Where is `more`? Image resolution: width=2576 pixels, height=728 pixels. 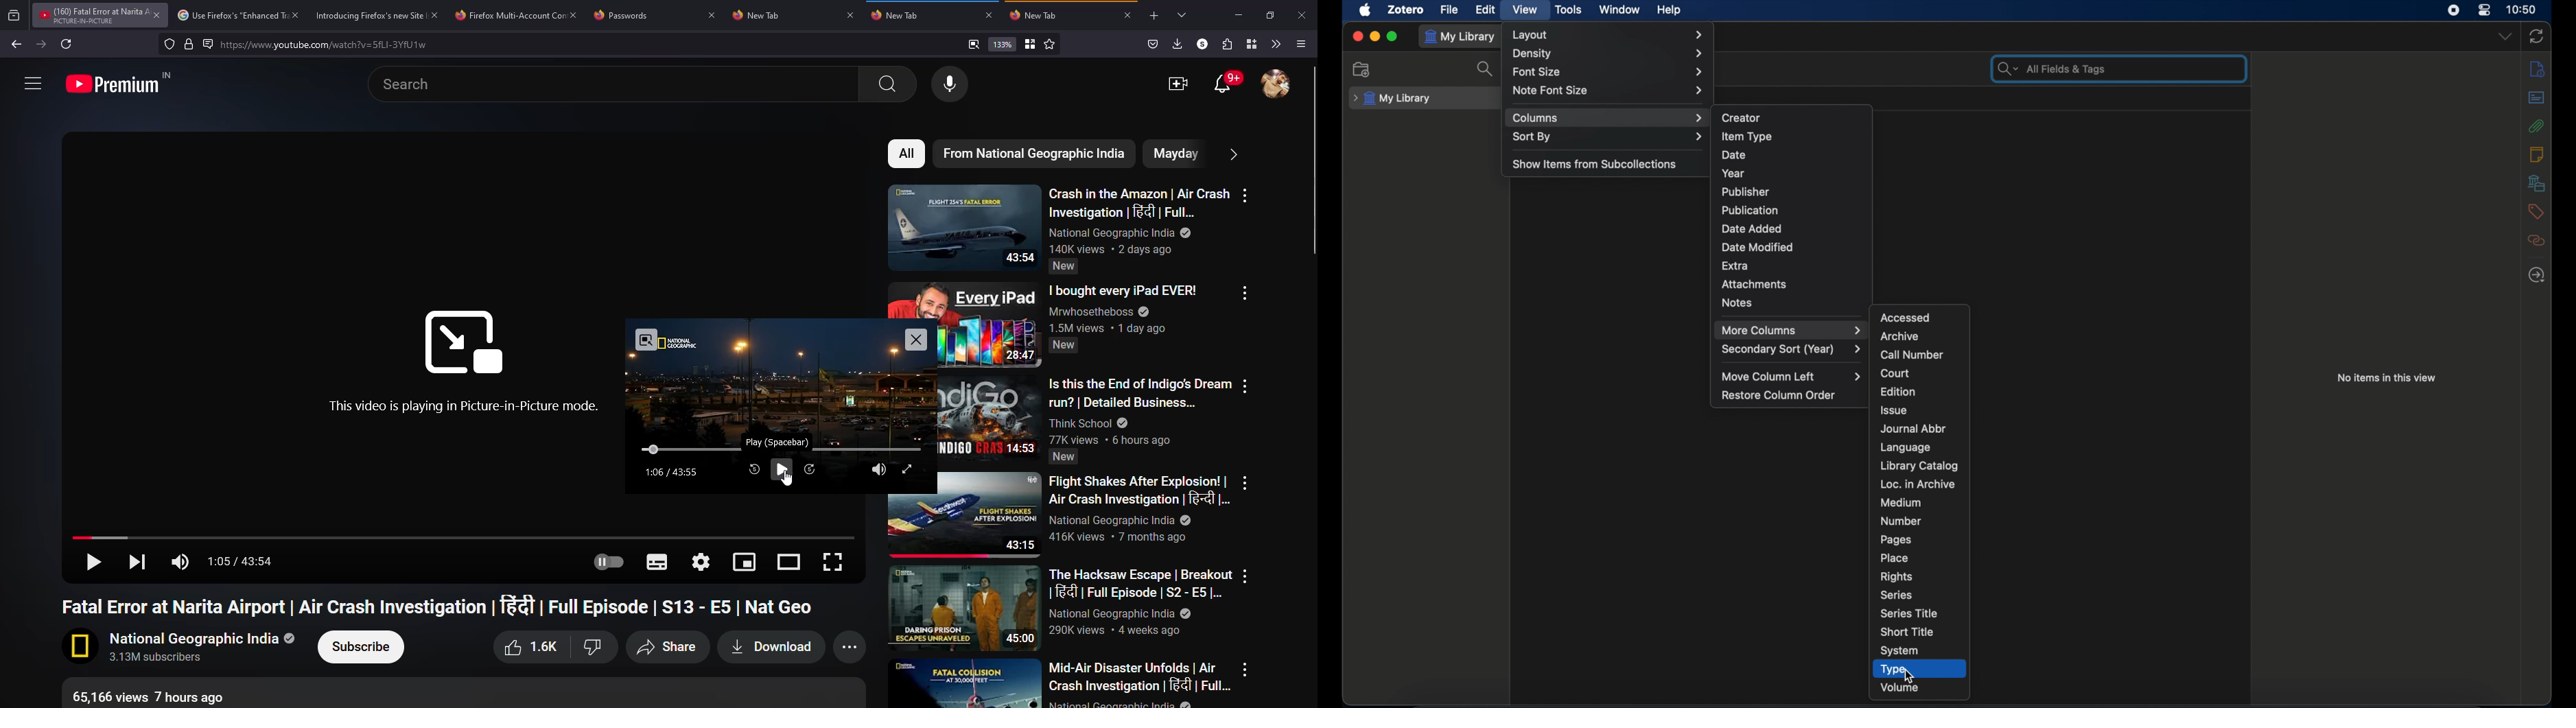 more is located at coordinates (1244, 482).